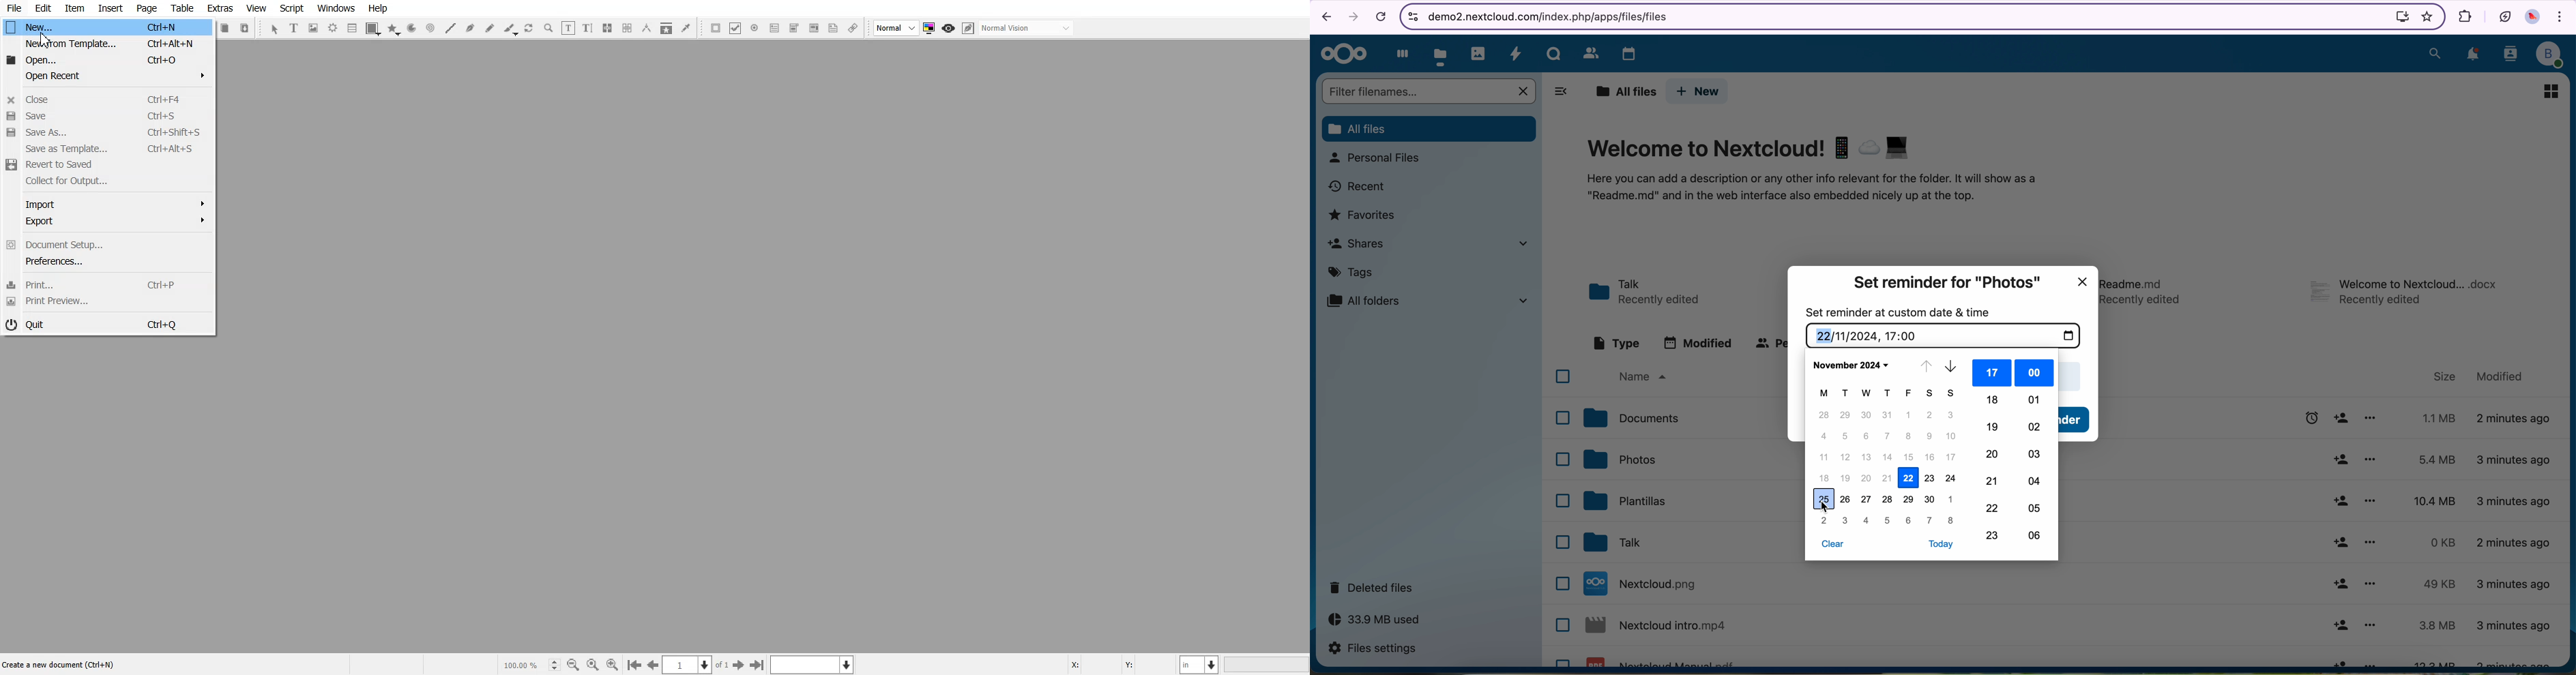 This screenshot has width=2576, height=700. I want to click on 03, so click(2033, 454).